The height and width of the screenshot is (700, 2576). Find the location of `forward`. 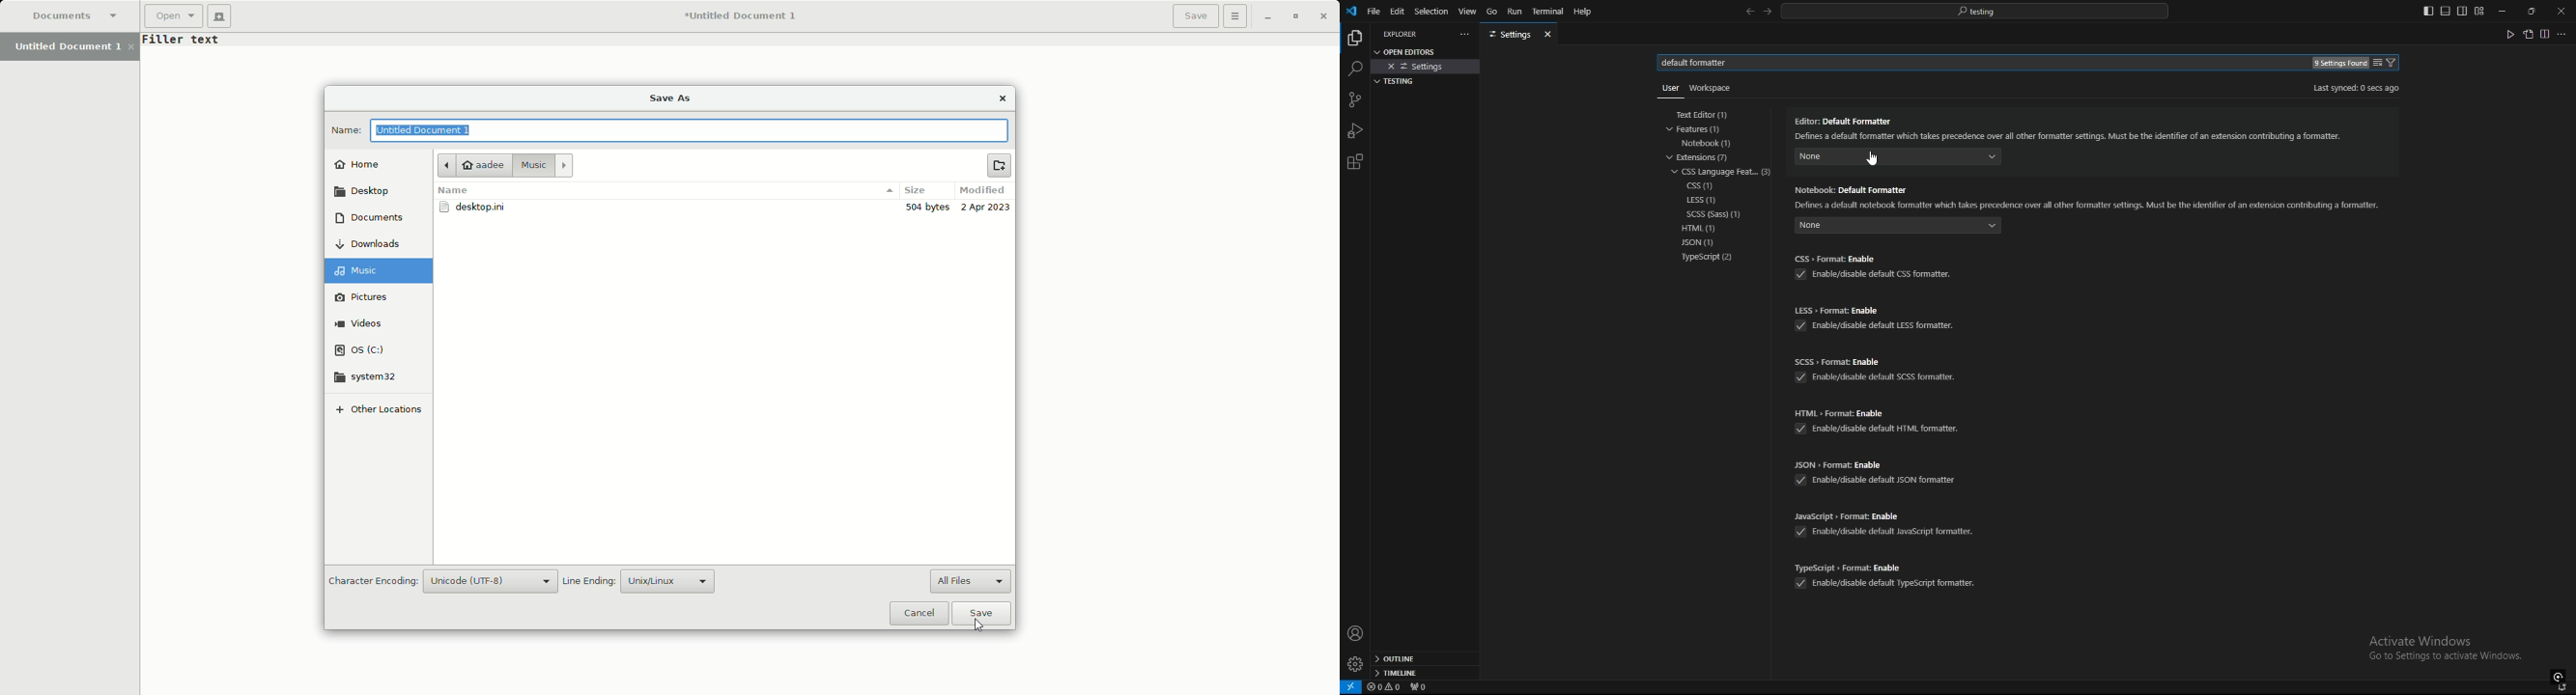

forward is located at coordinates (1768, 13).